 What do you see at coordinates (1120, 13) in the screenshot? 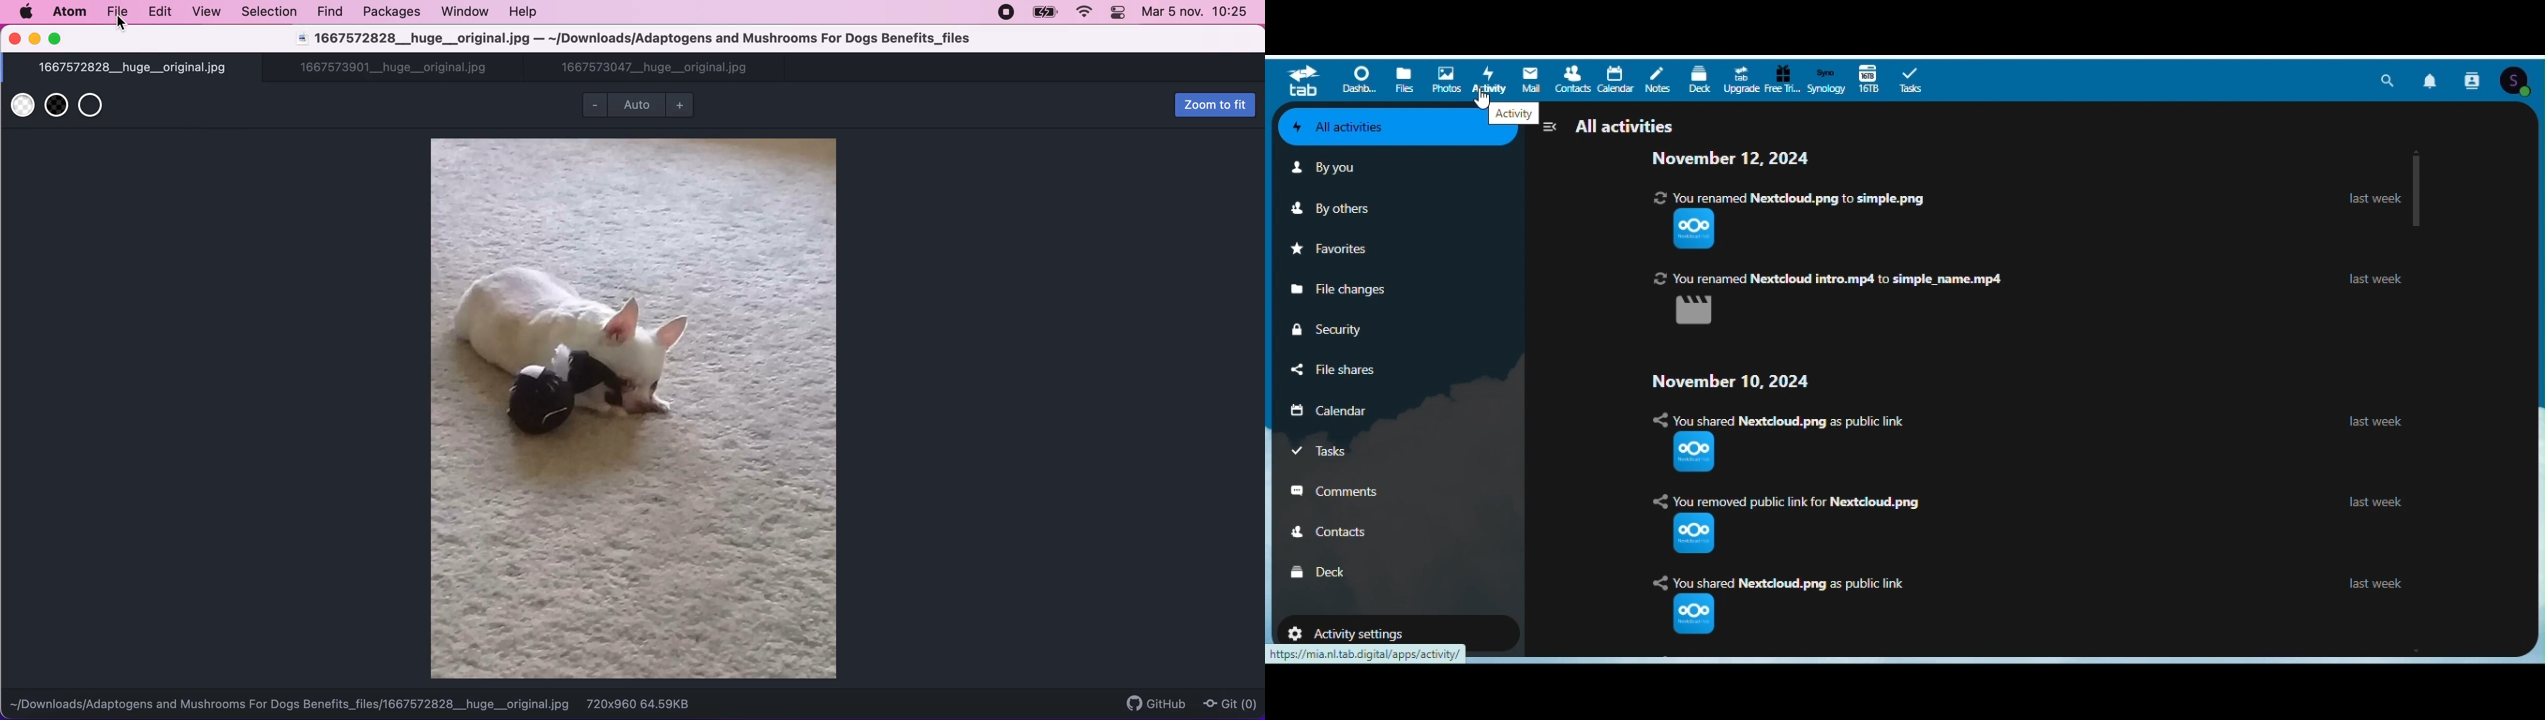
I see `panel control` at bounding box center [1120, 13].